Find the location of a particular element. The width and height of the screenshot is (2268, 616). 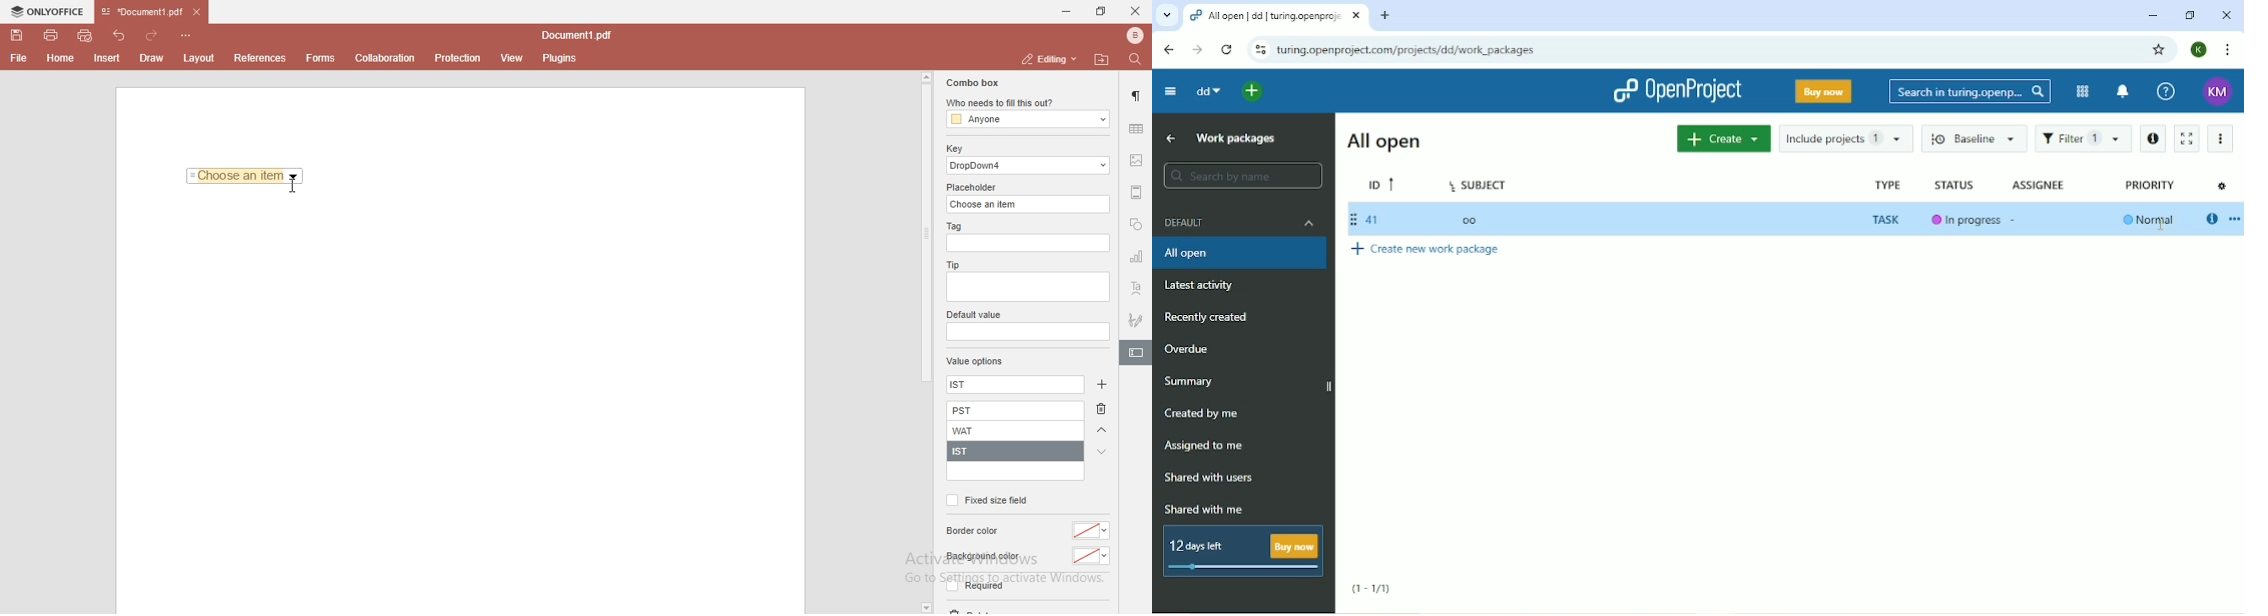

key is located at coordinates (954, 148).